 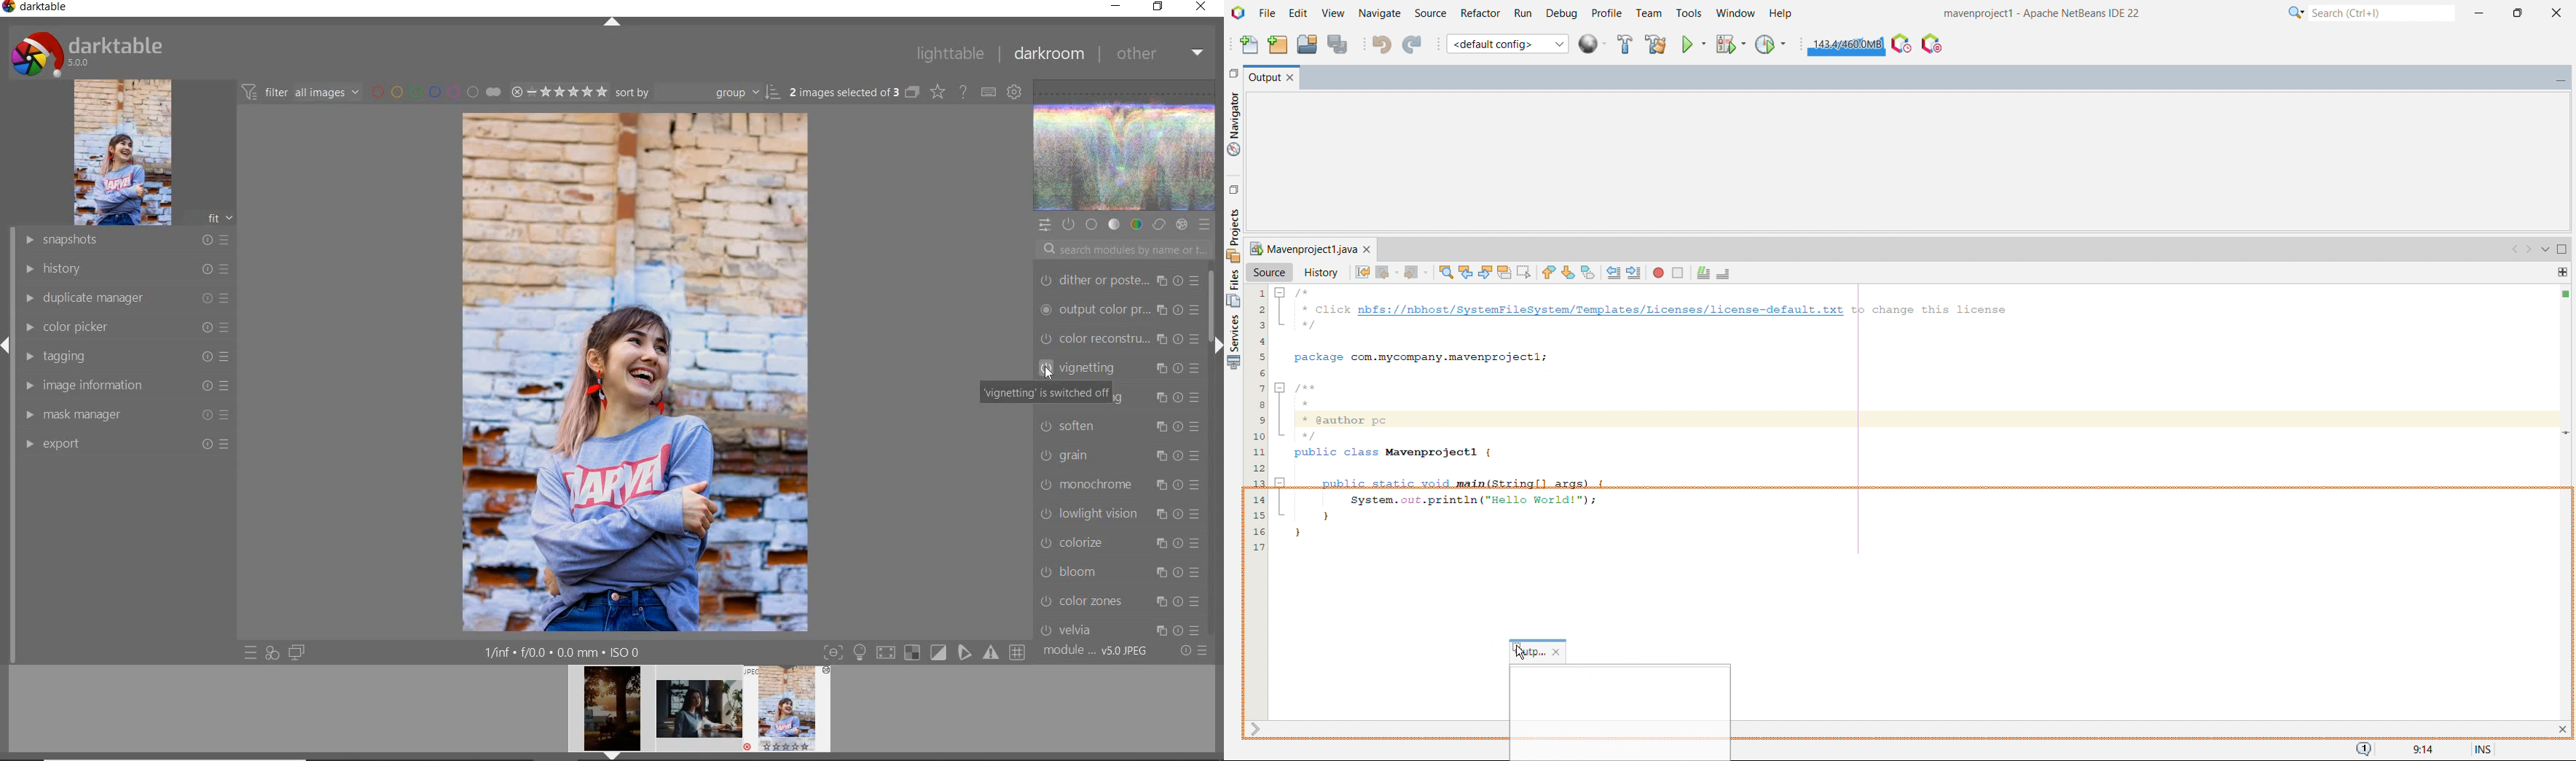 I want to click on frt, so click(x=219, y=216).